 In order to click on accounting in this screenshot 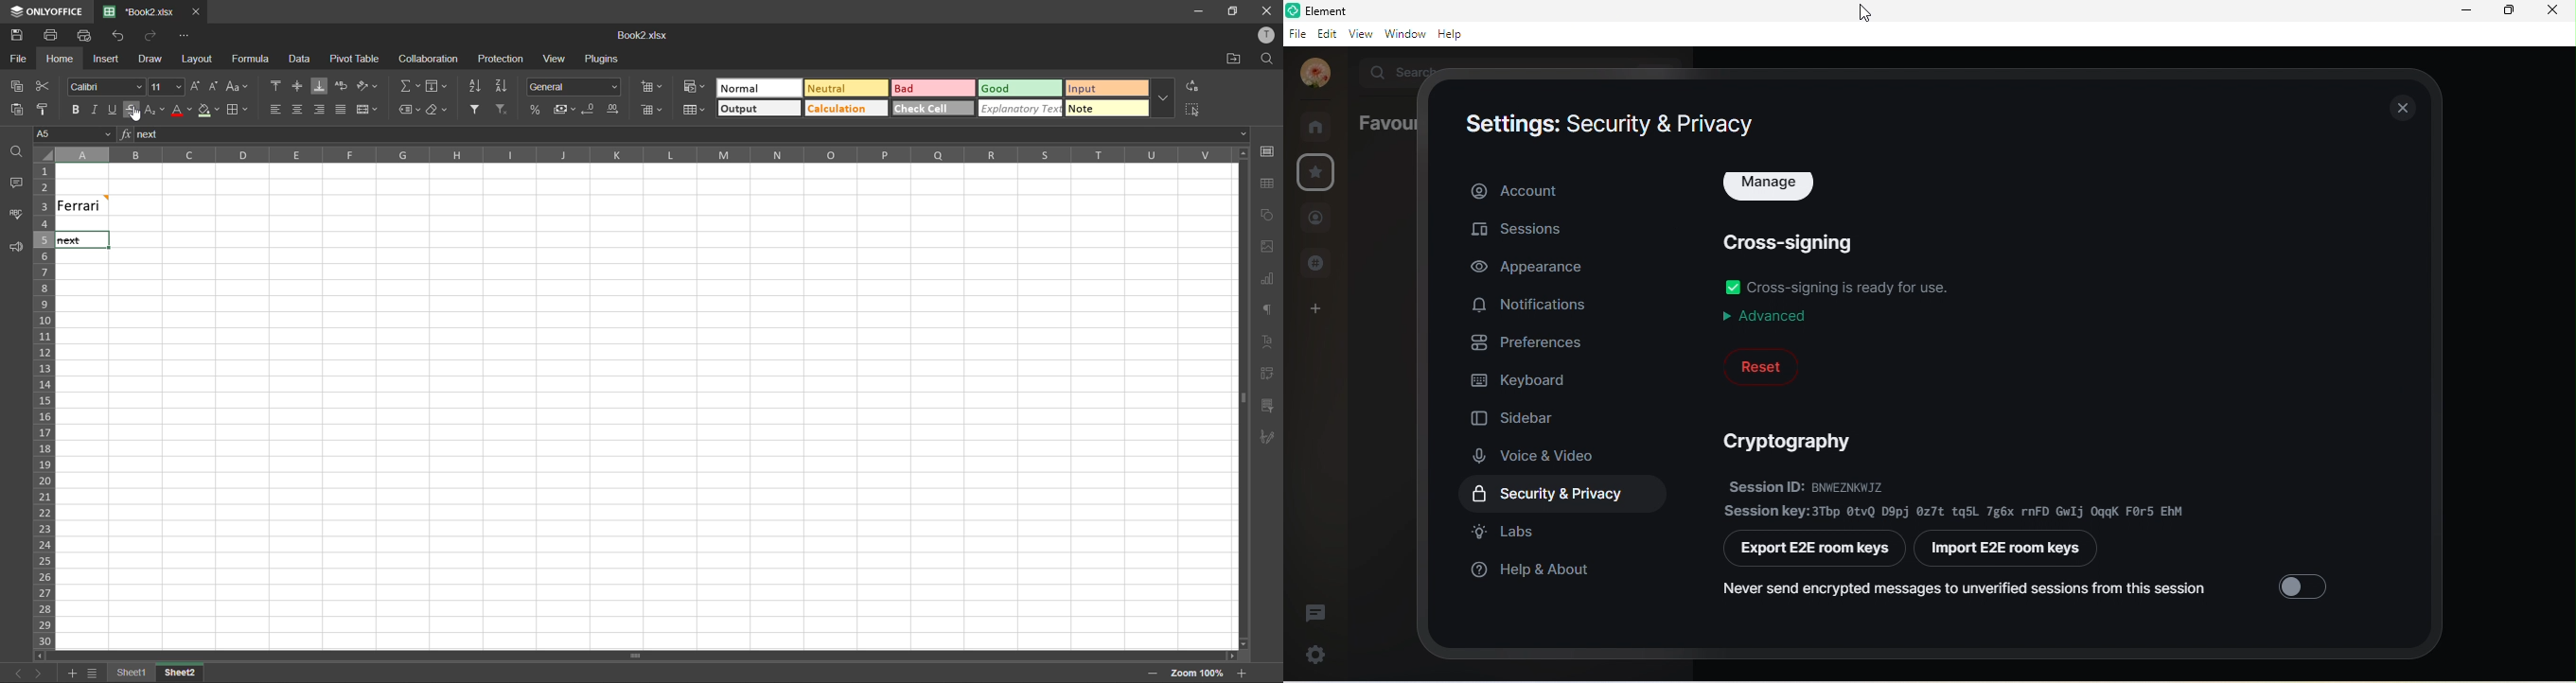, I will do `click(564, 110)`.